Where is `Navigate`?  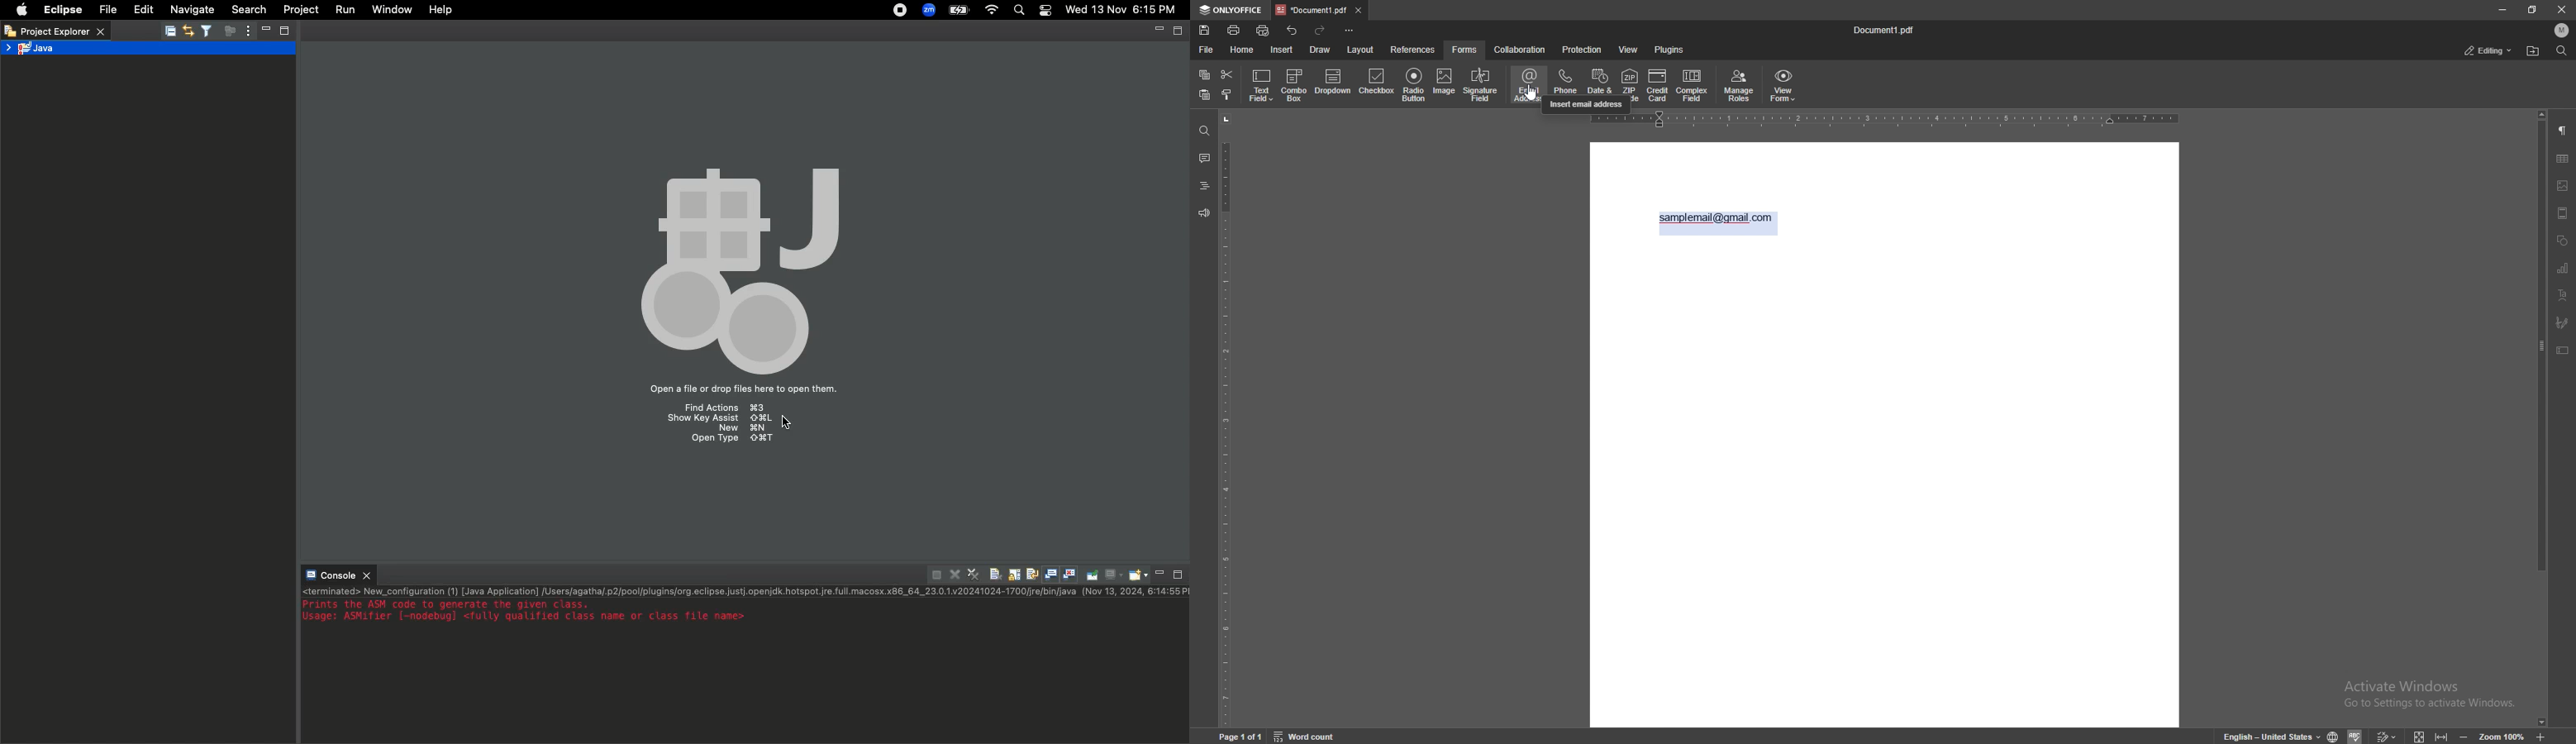 Navigate is located at coordinates (193, 10).